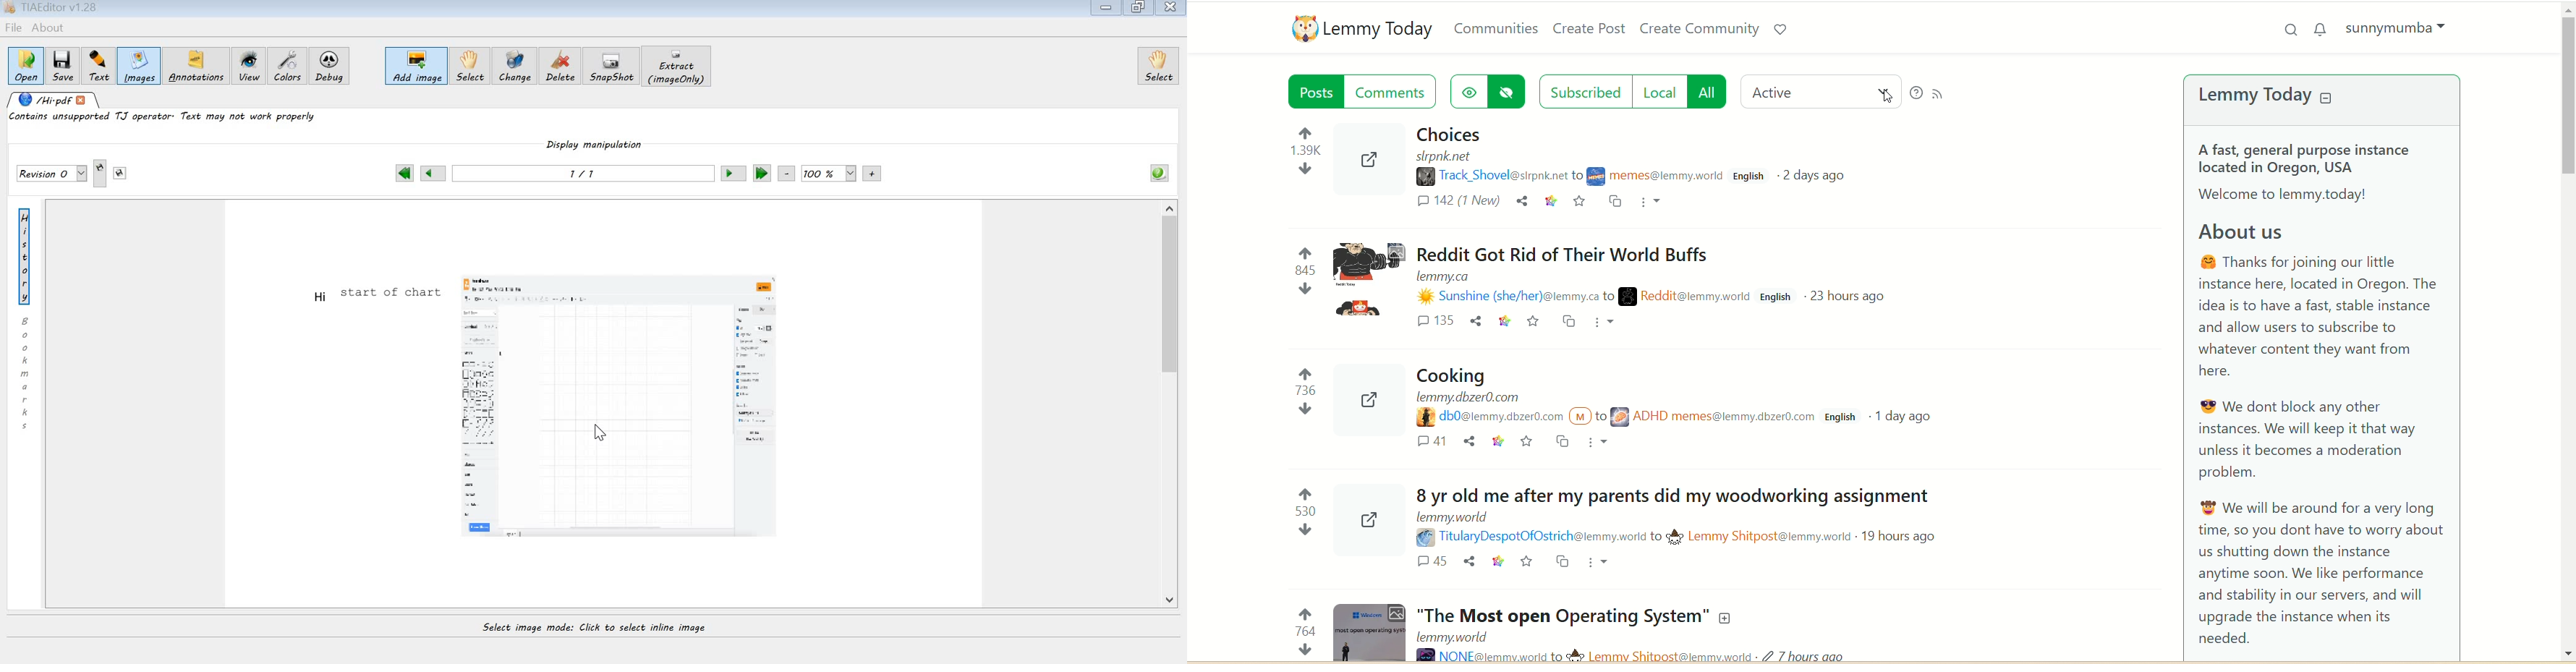 Image resolution: width=2576 pixels, height=672 pixels. What do you see at coordinates (1822, 176) in the screenshot?
I see `2 days ago (post date)` at bounding box center [1822, 176].